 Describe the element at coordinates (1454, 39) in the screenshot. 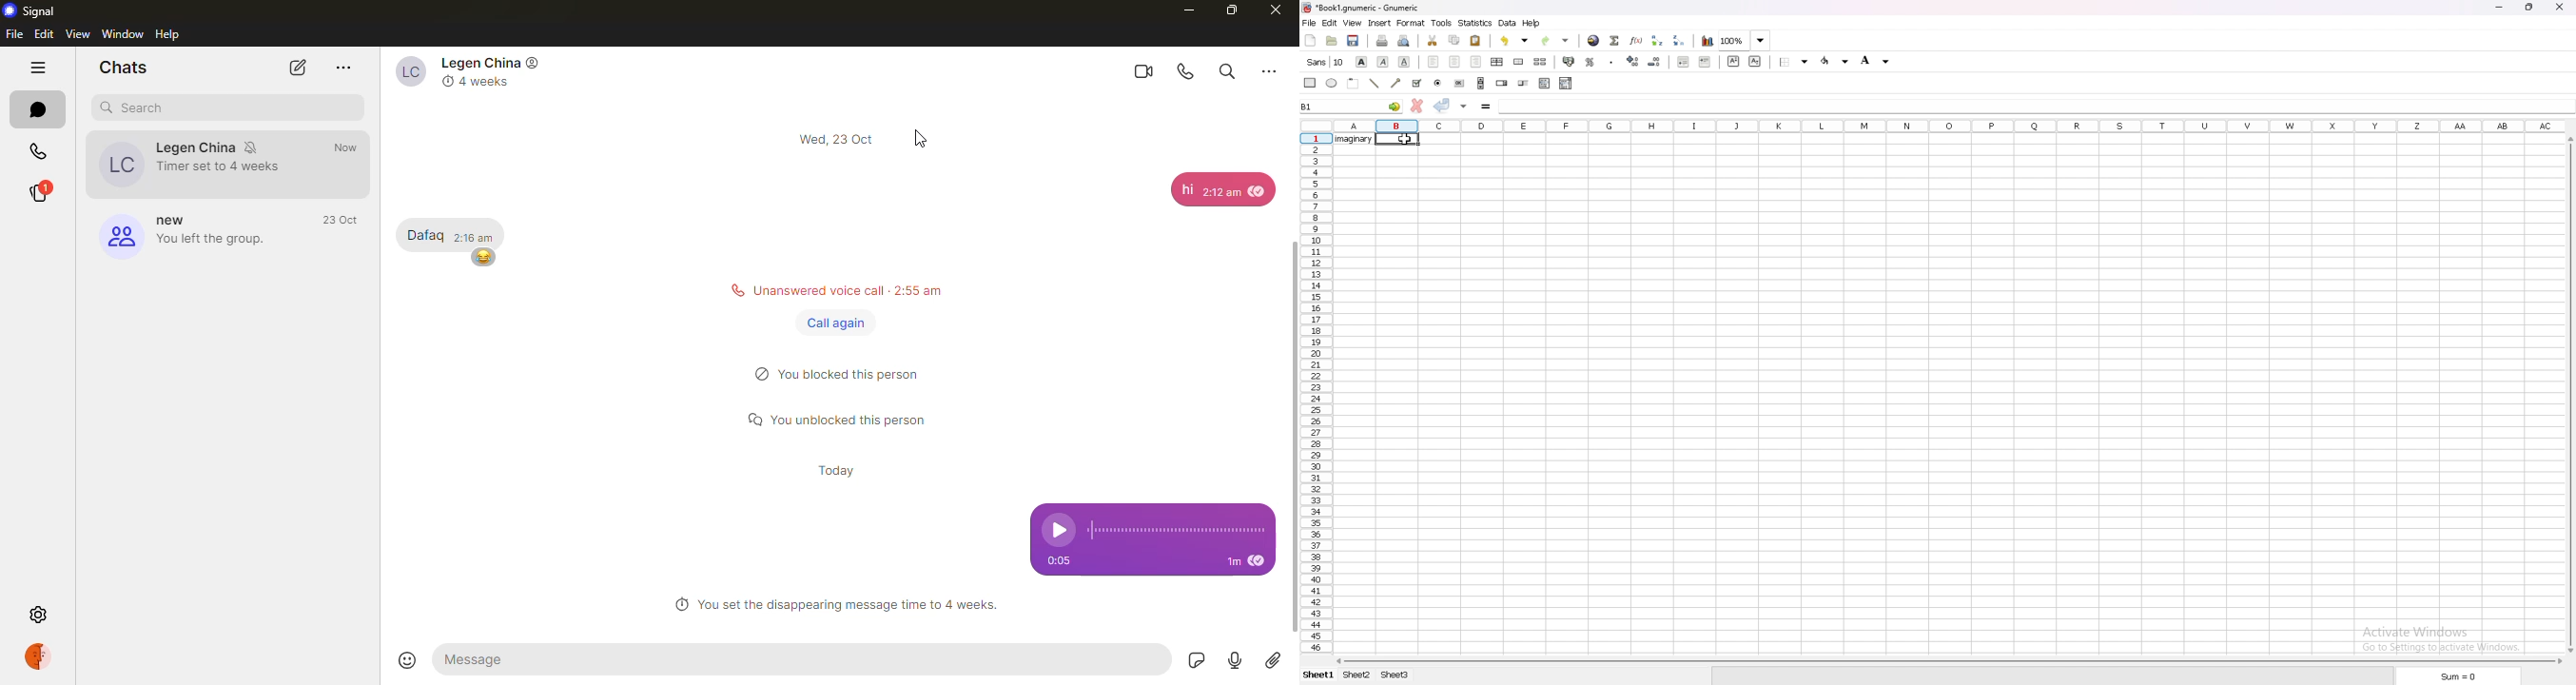

I see `copy` at that location.